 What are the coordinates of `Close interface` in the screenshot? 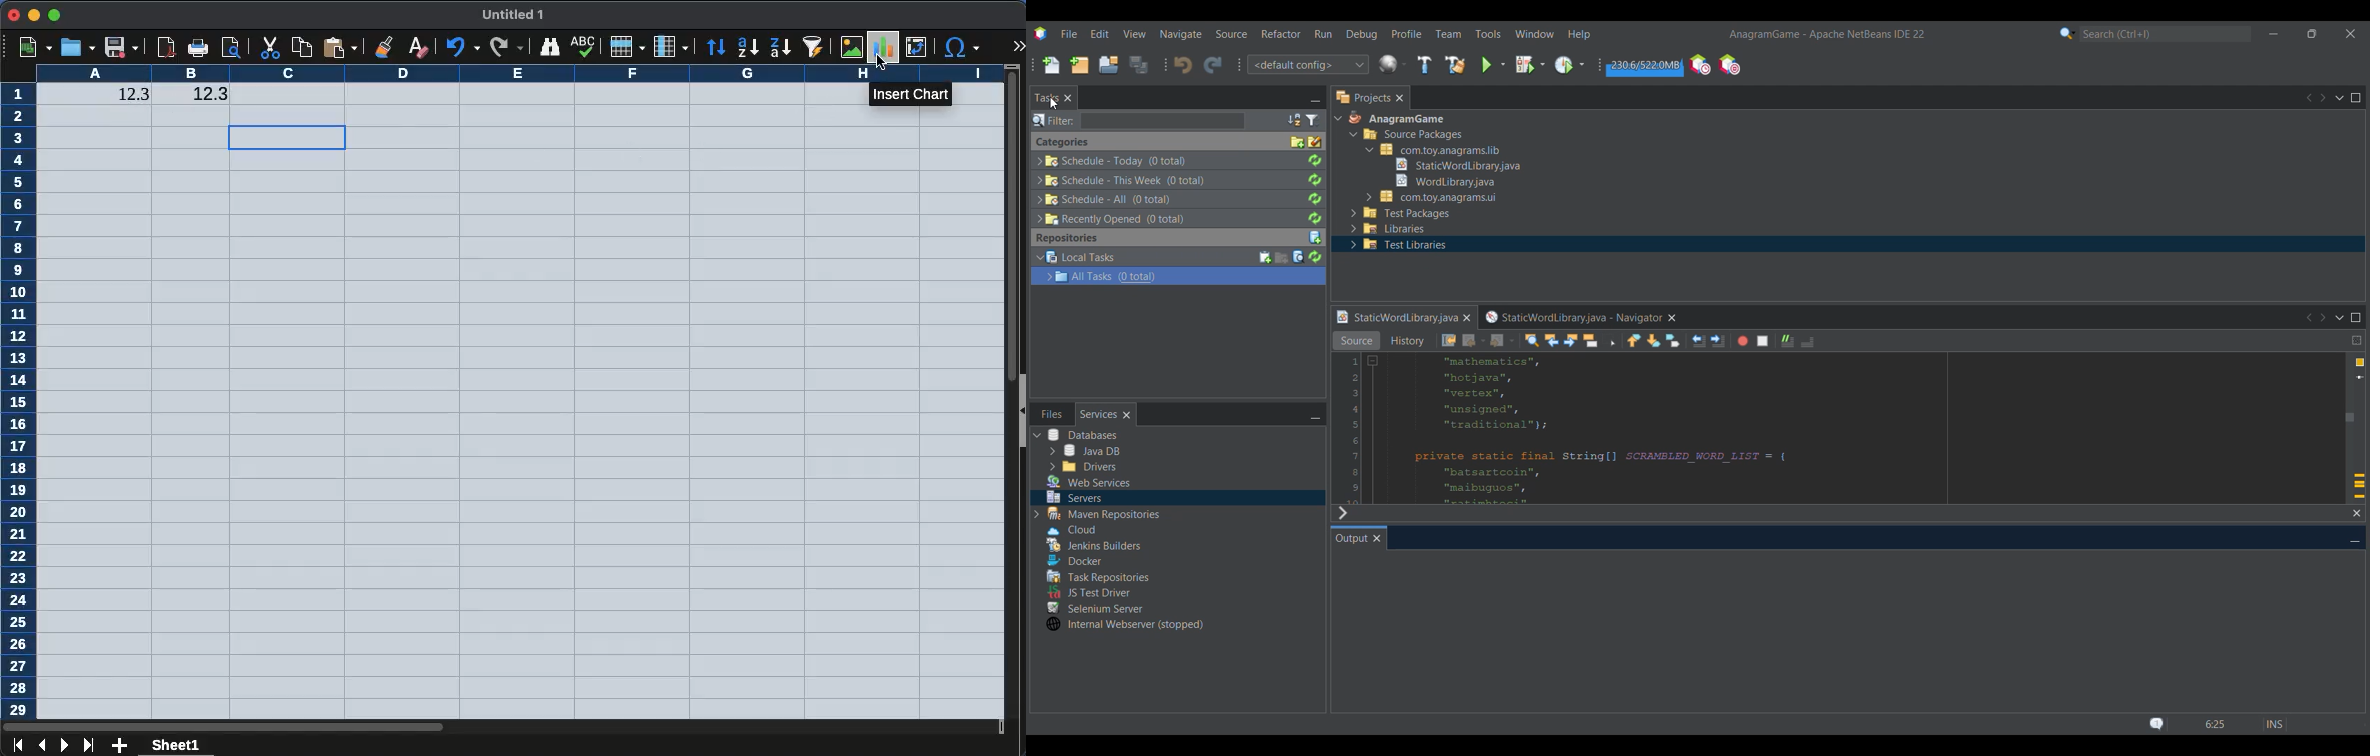 It's located at (2350, 34).